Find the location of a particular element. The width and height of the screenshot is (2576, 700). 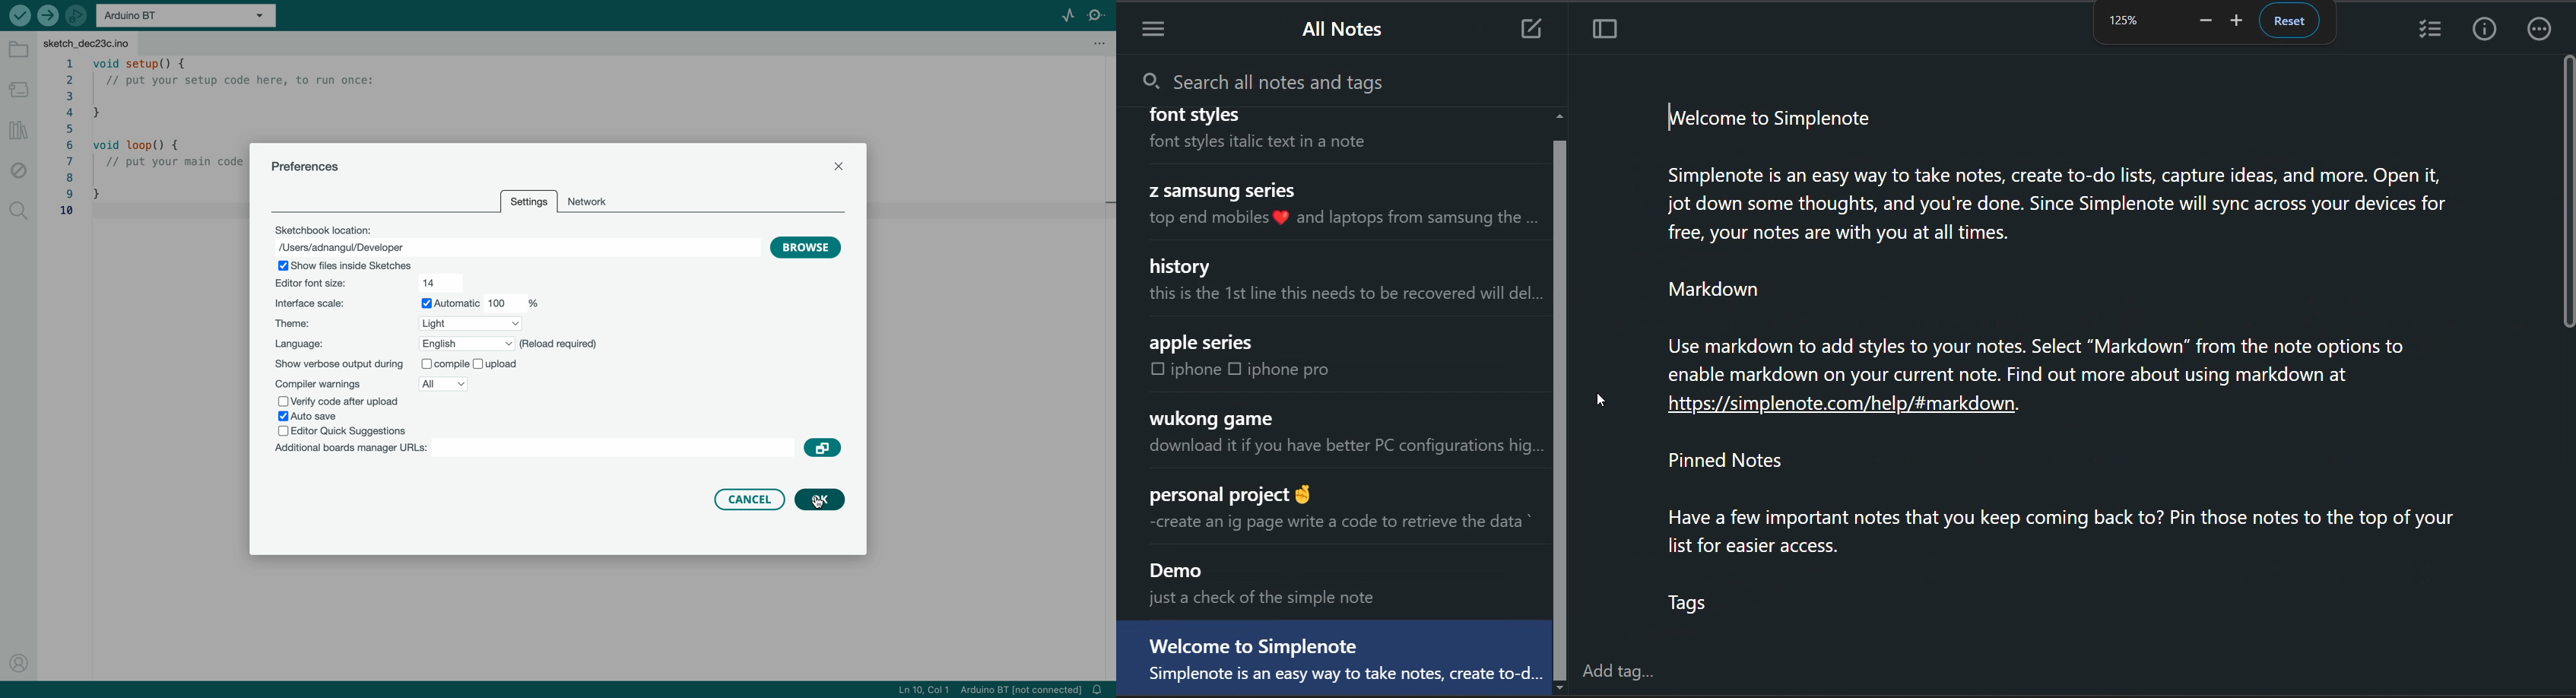

just a check of the simple note is located at coordinates (1267, 601).